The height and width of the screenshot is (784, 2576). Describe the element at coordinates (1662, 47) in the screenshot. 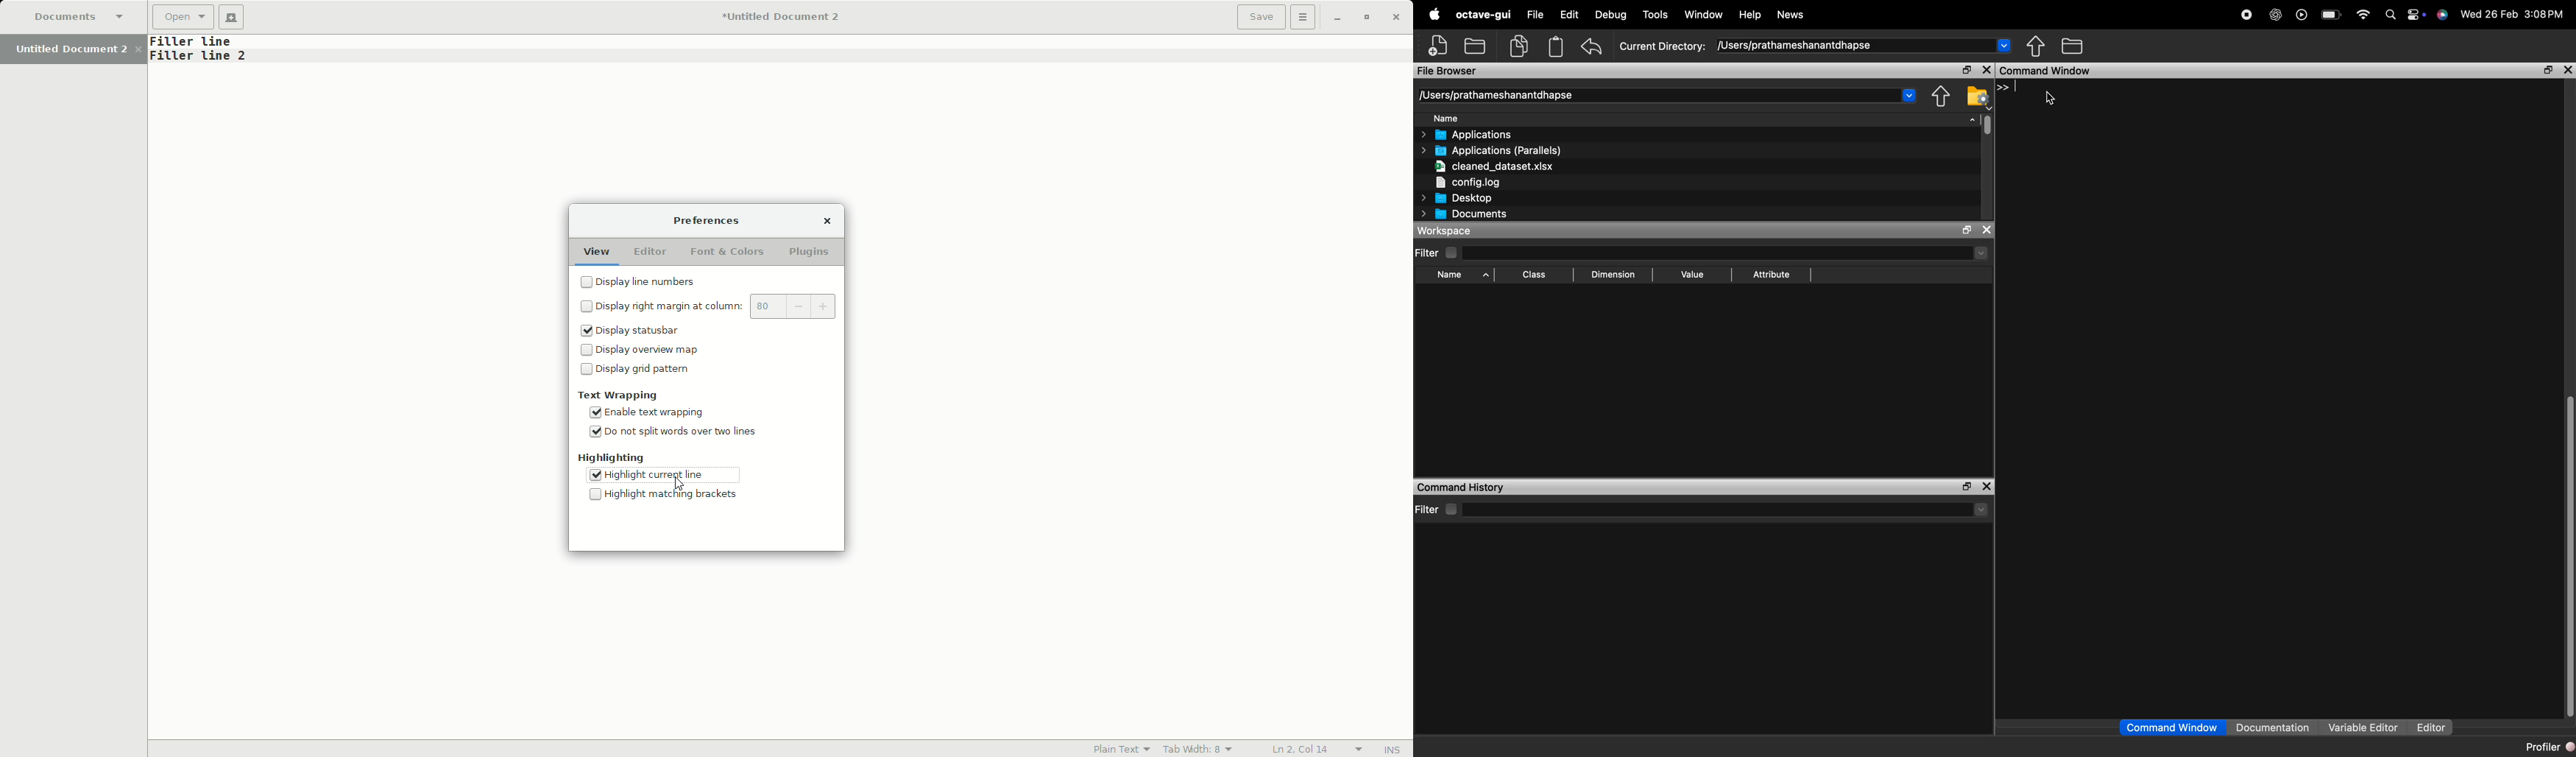

I see `Current Directory:` at that location.